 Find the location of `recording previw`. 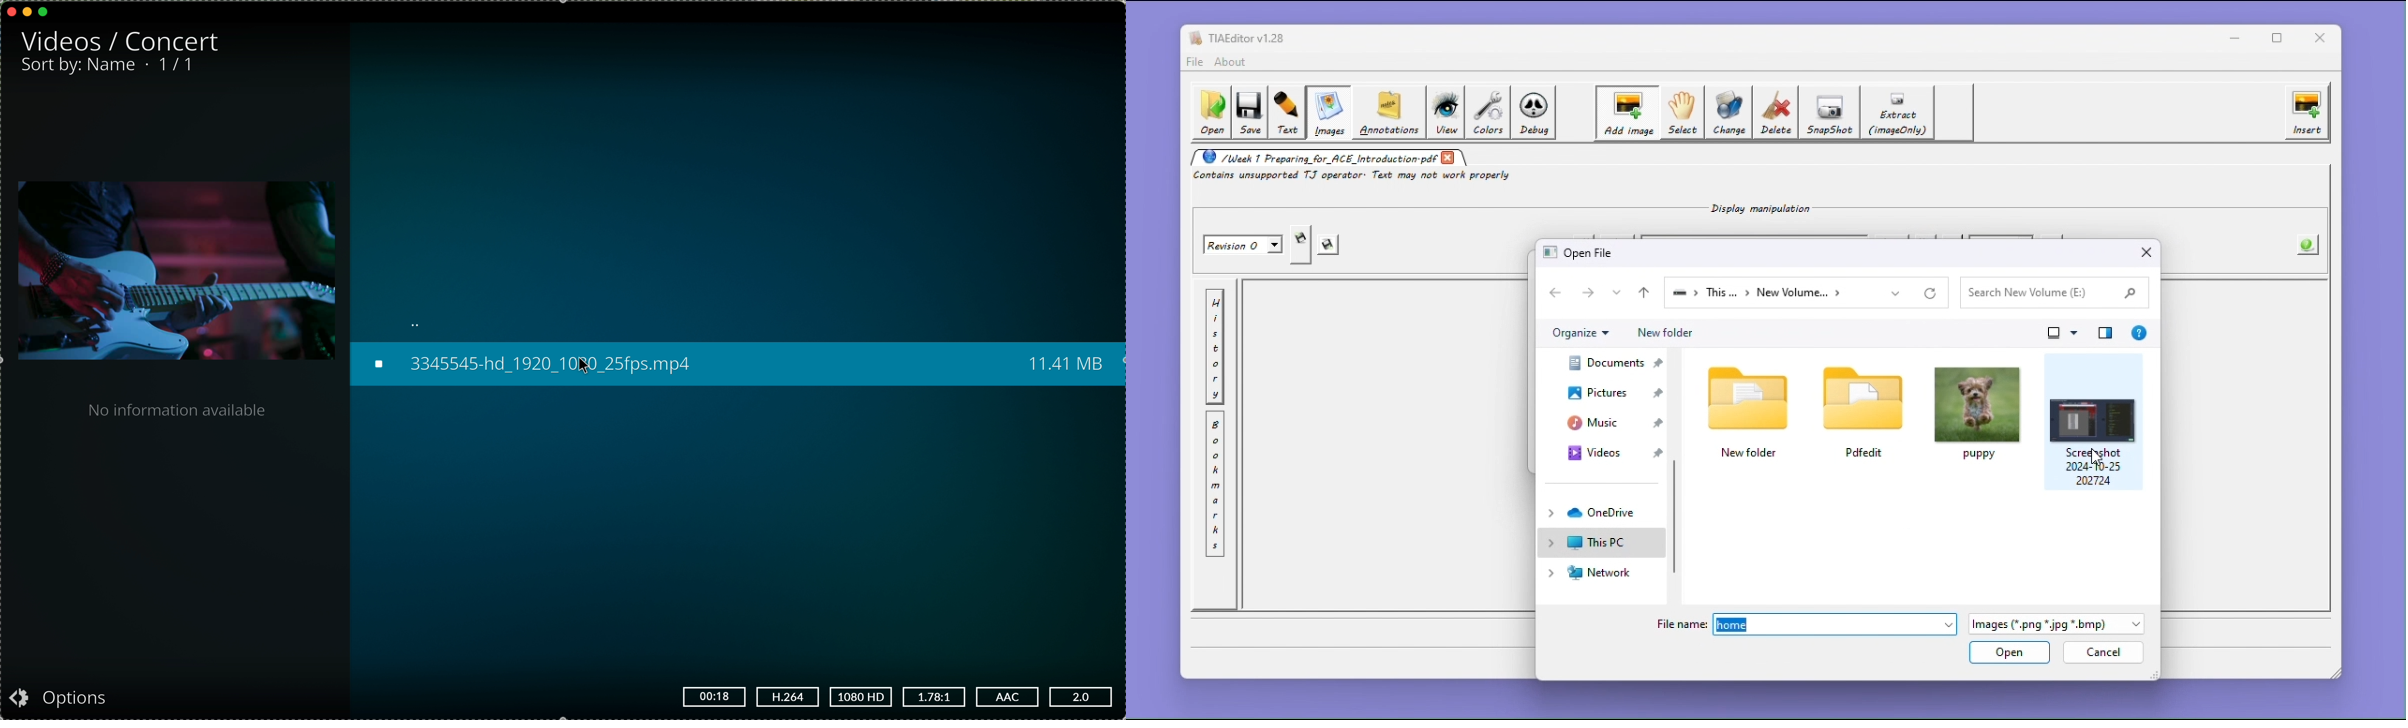

recording previw is located at coordinates (175, 268).